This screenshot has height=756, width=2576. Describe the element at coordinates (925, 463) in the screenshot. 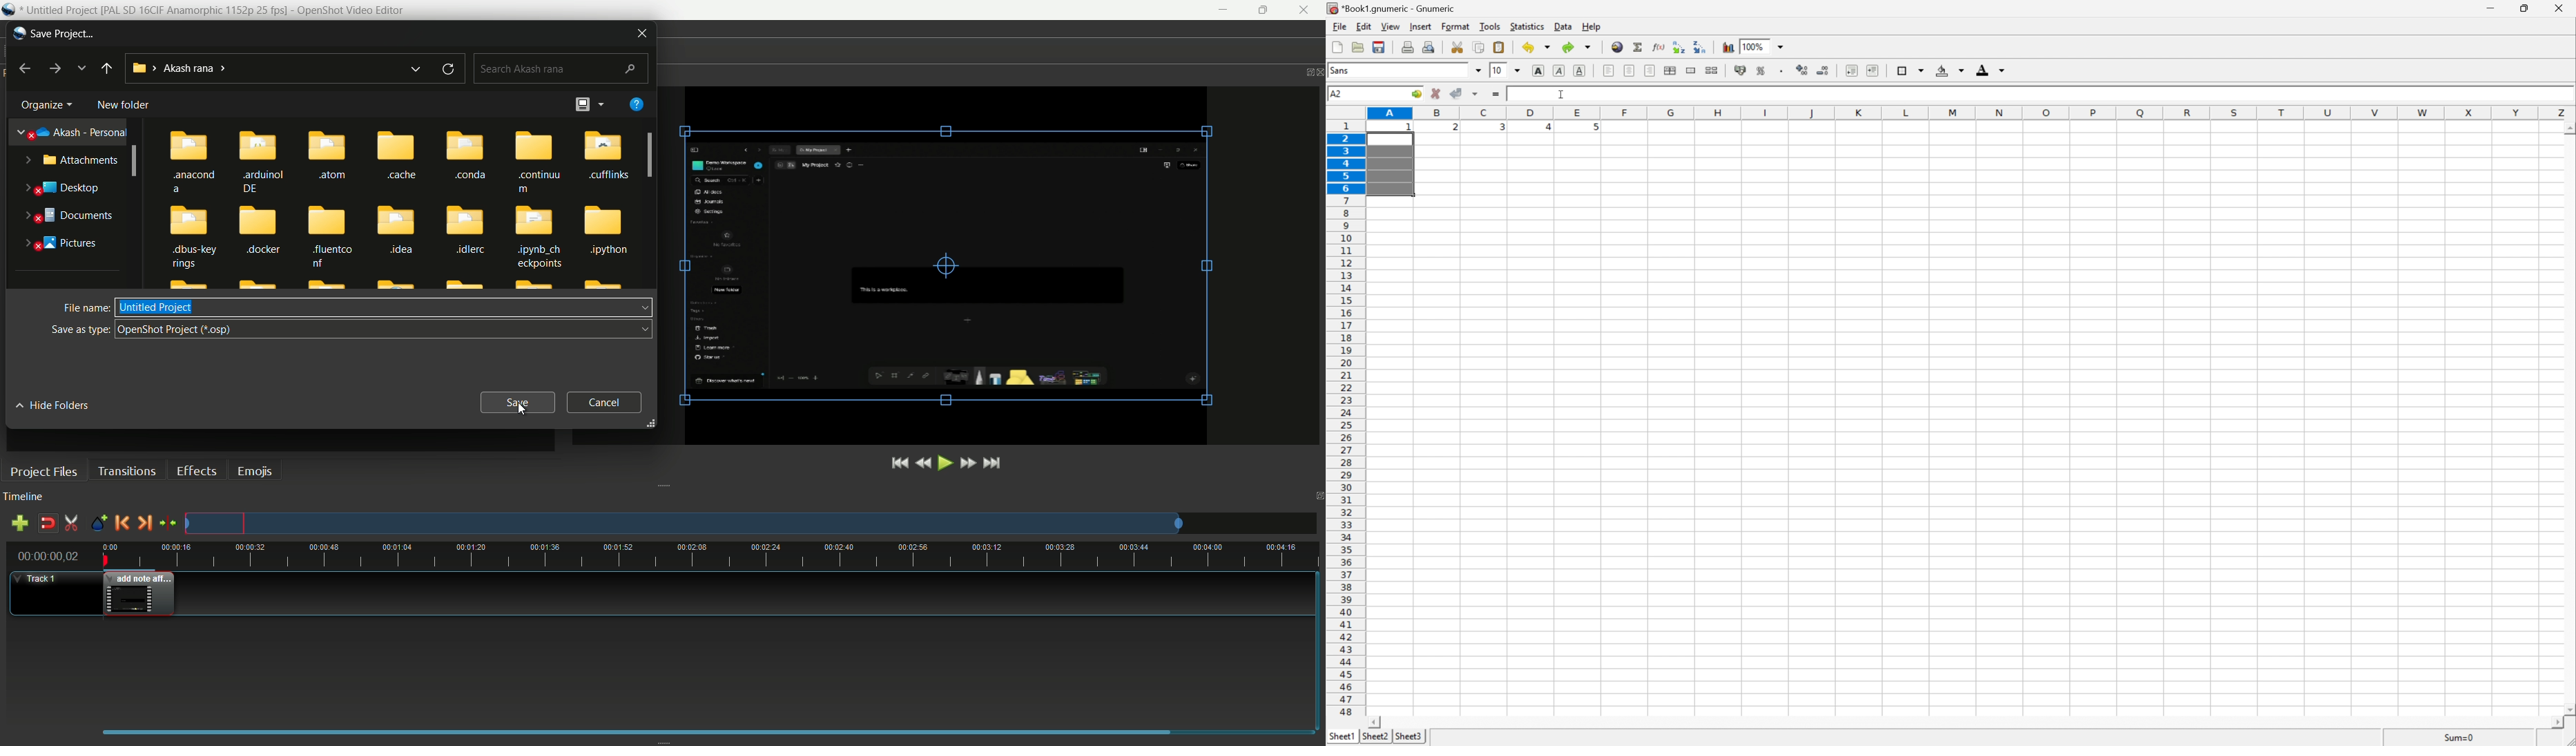

I see `rewind` at that location.